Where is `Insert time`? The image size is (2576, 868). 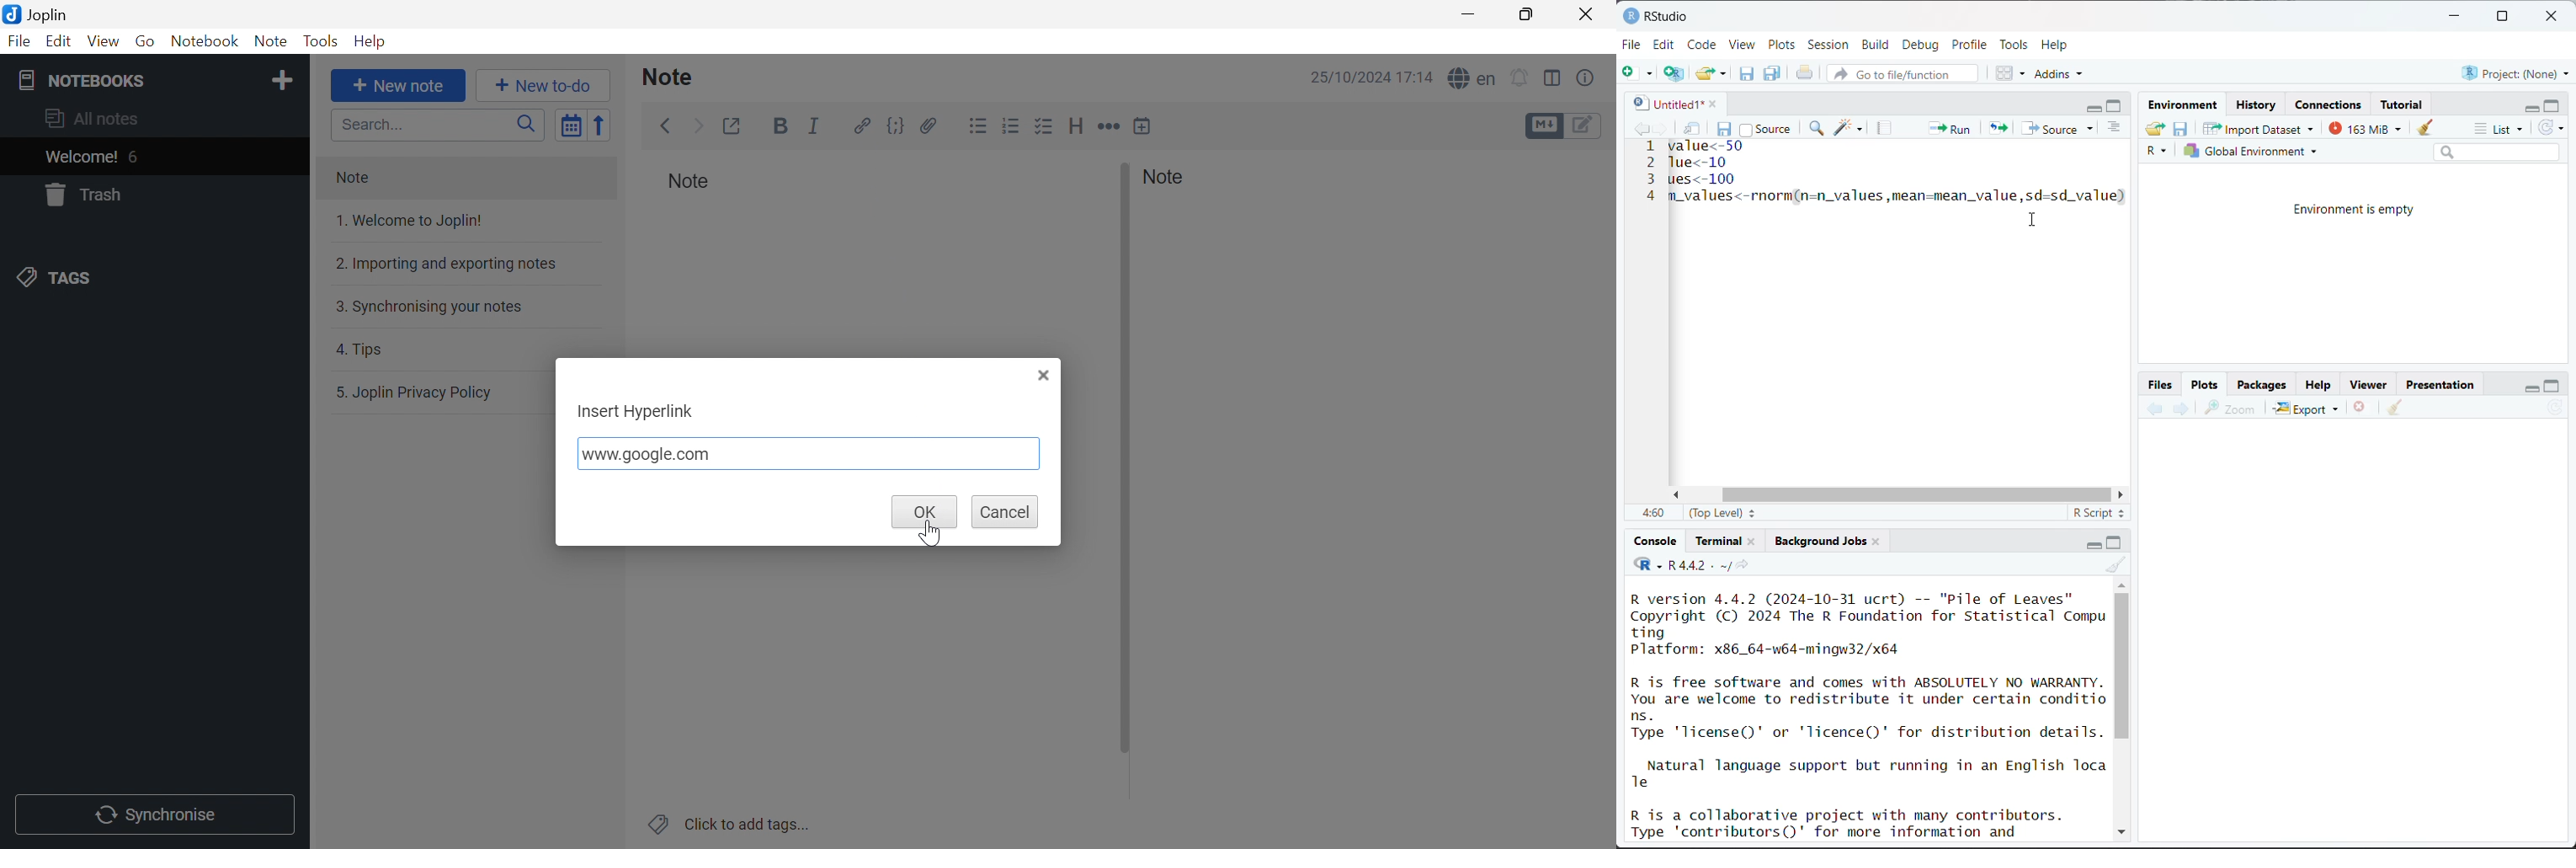 Insert time is located at coordinates (1142, 125).